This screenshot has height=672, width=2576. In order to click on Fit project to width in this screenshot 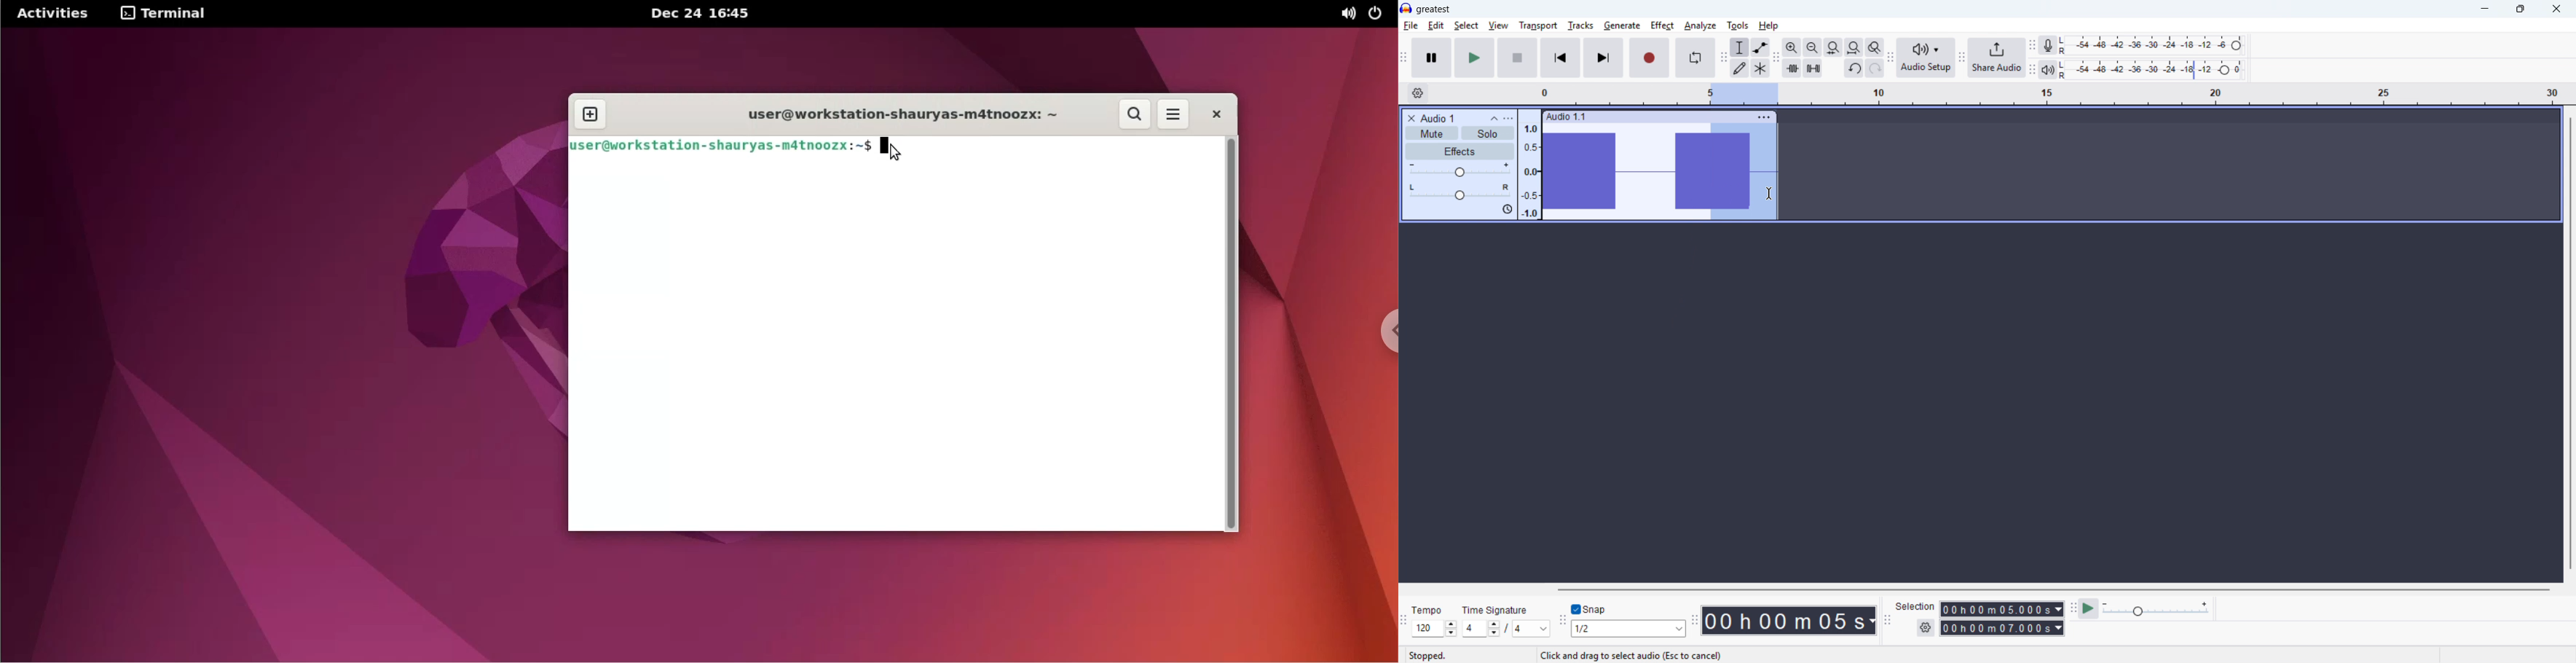, I will do `click(1854, 48)`.